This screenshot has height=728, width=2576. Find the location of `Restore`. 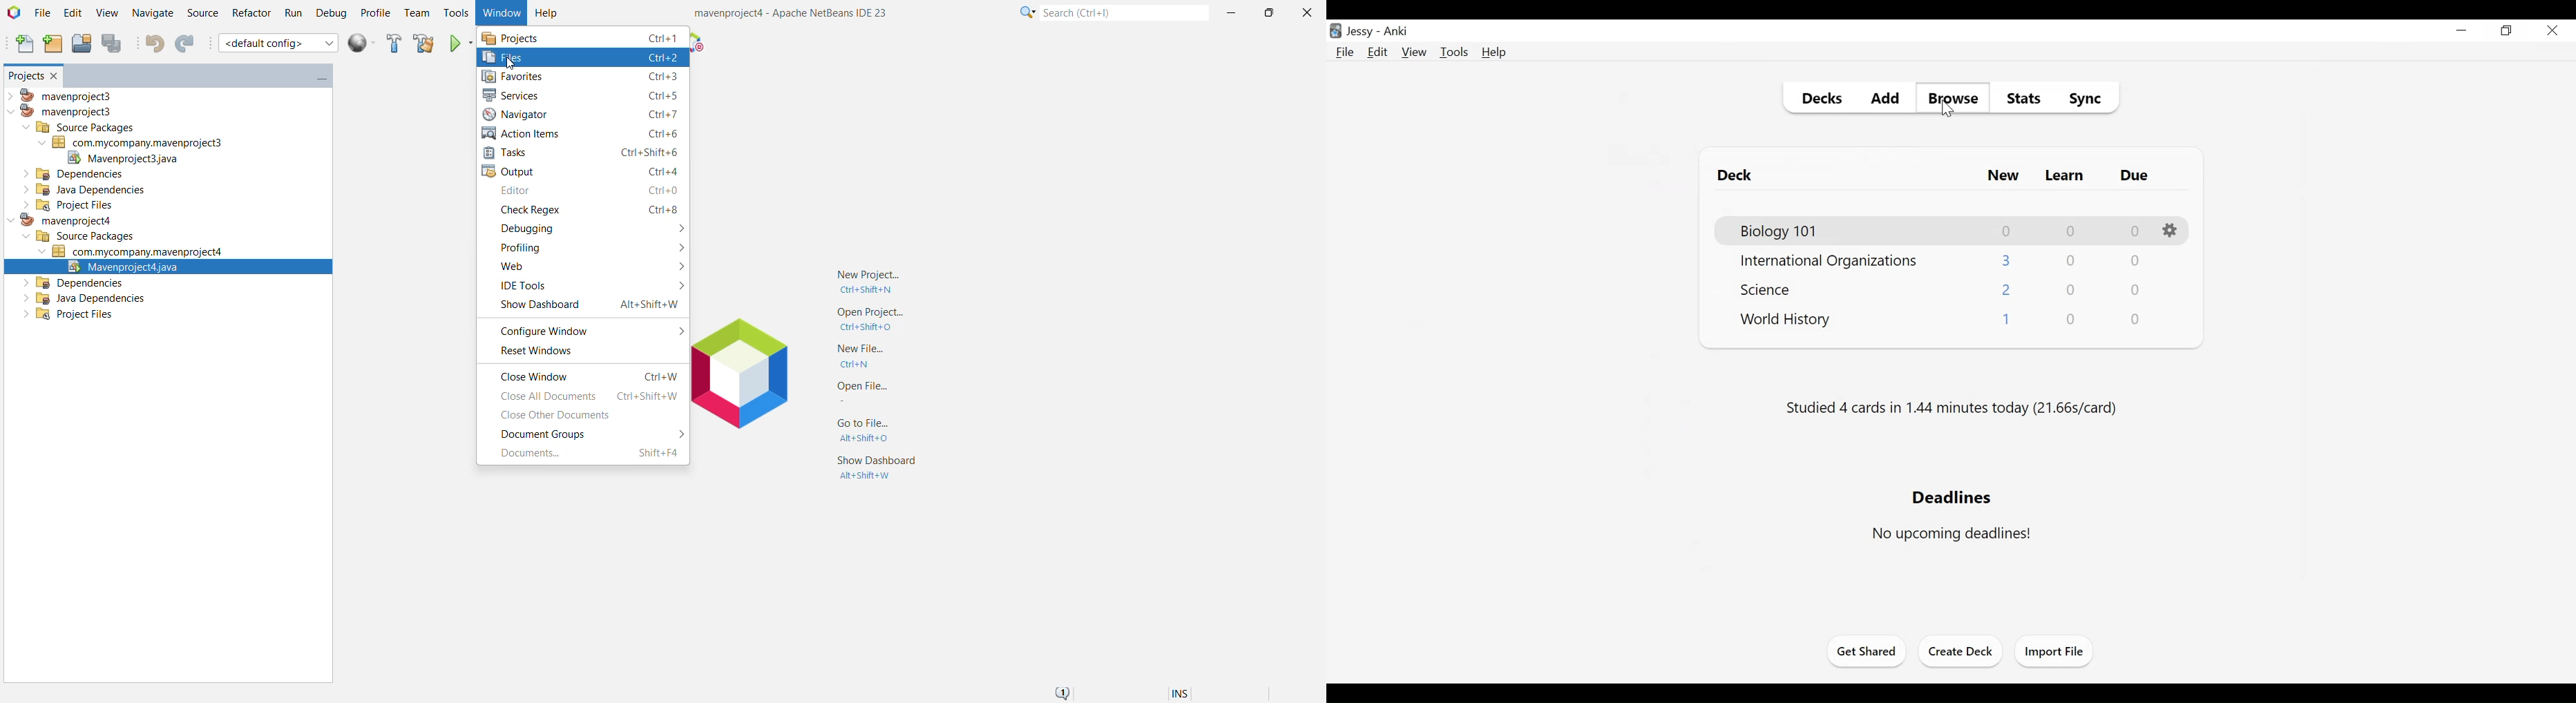

Restore is located at coordinates (2508, 31).